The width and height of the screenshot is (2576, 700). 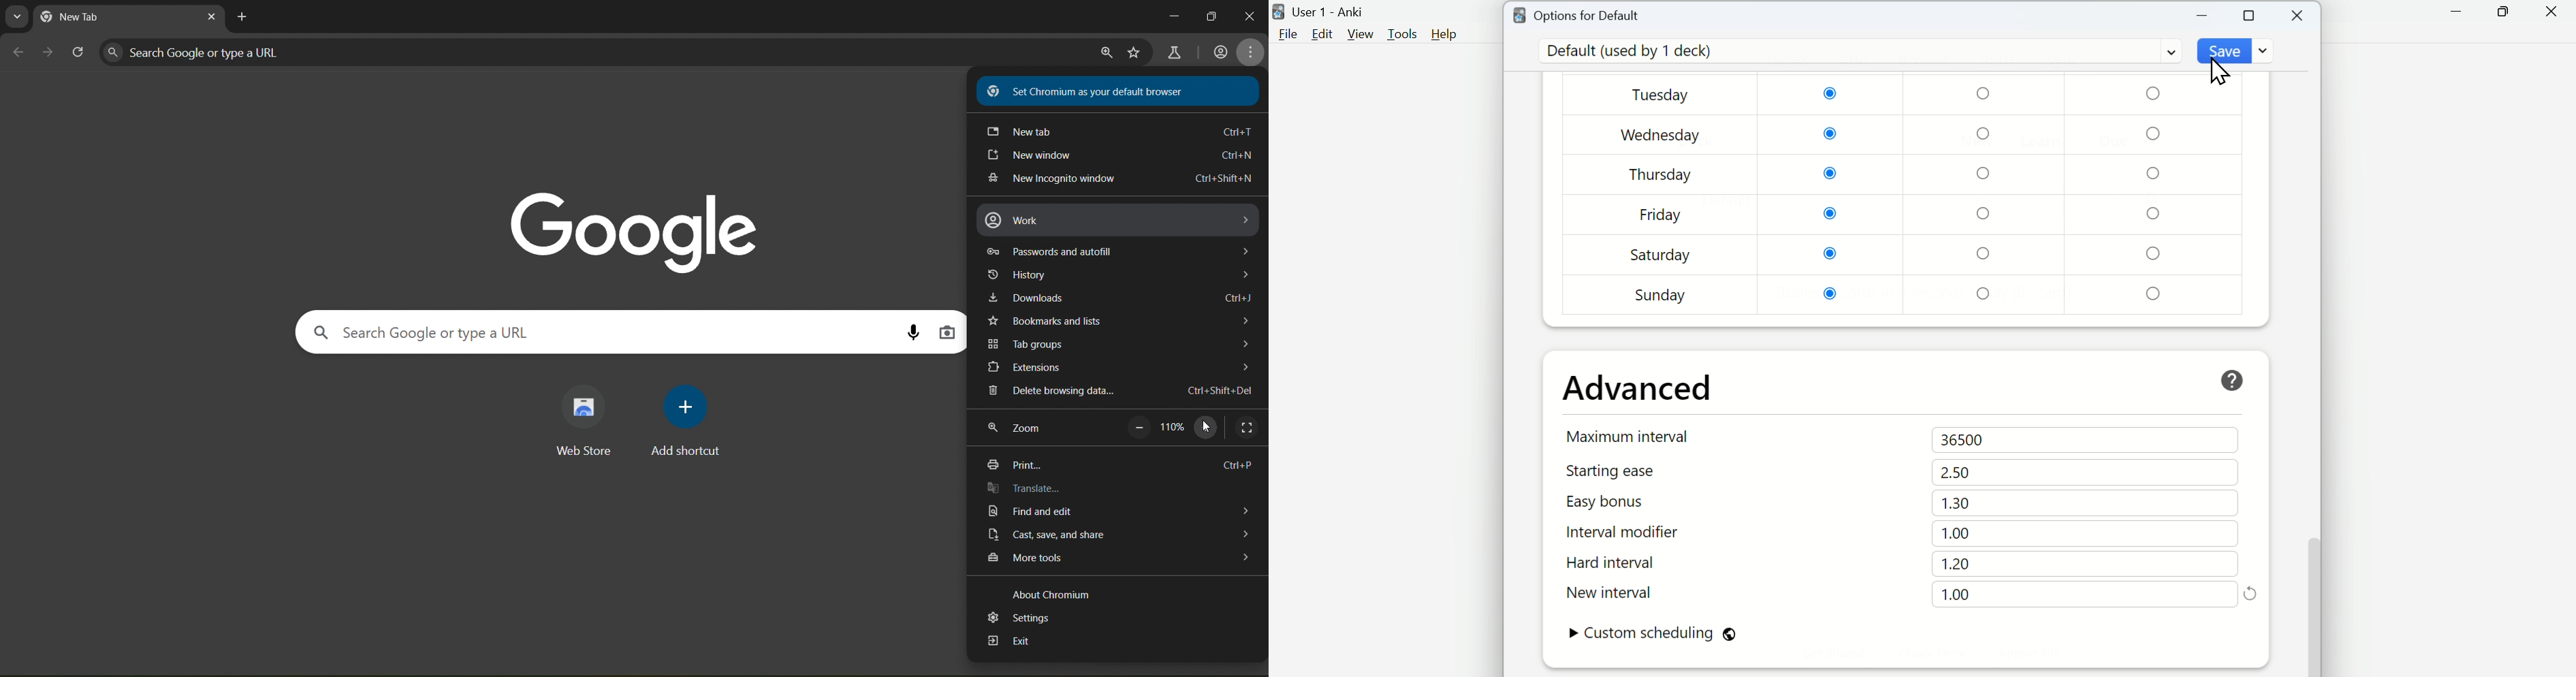 What do you see at coordinates (1253, 52) in the screenshot?
I see `menu` at bounding box center [1253, 52].